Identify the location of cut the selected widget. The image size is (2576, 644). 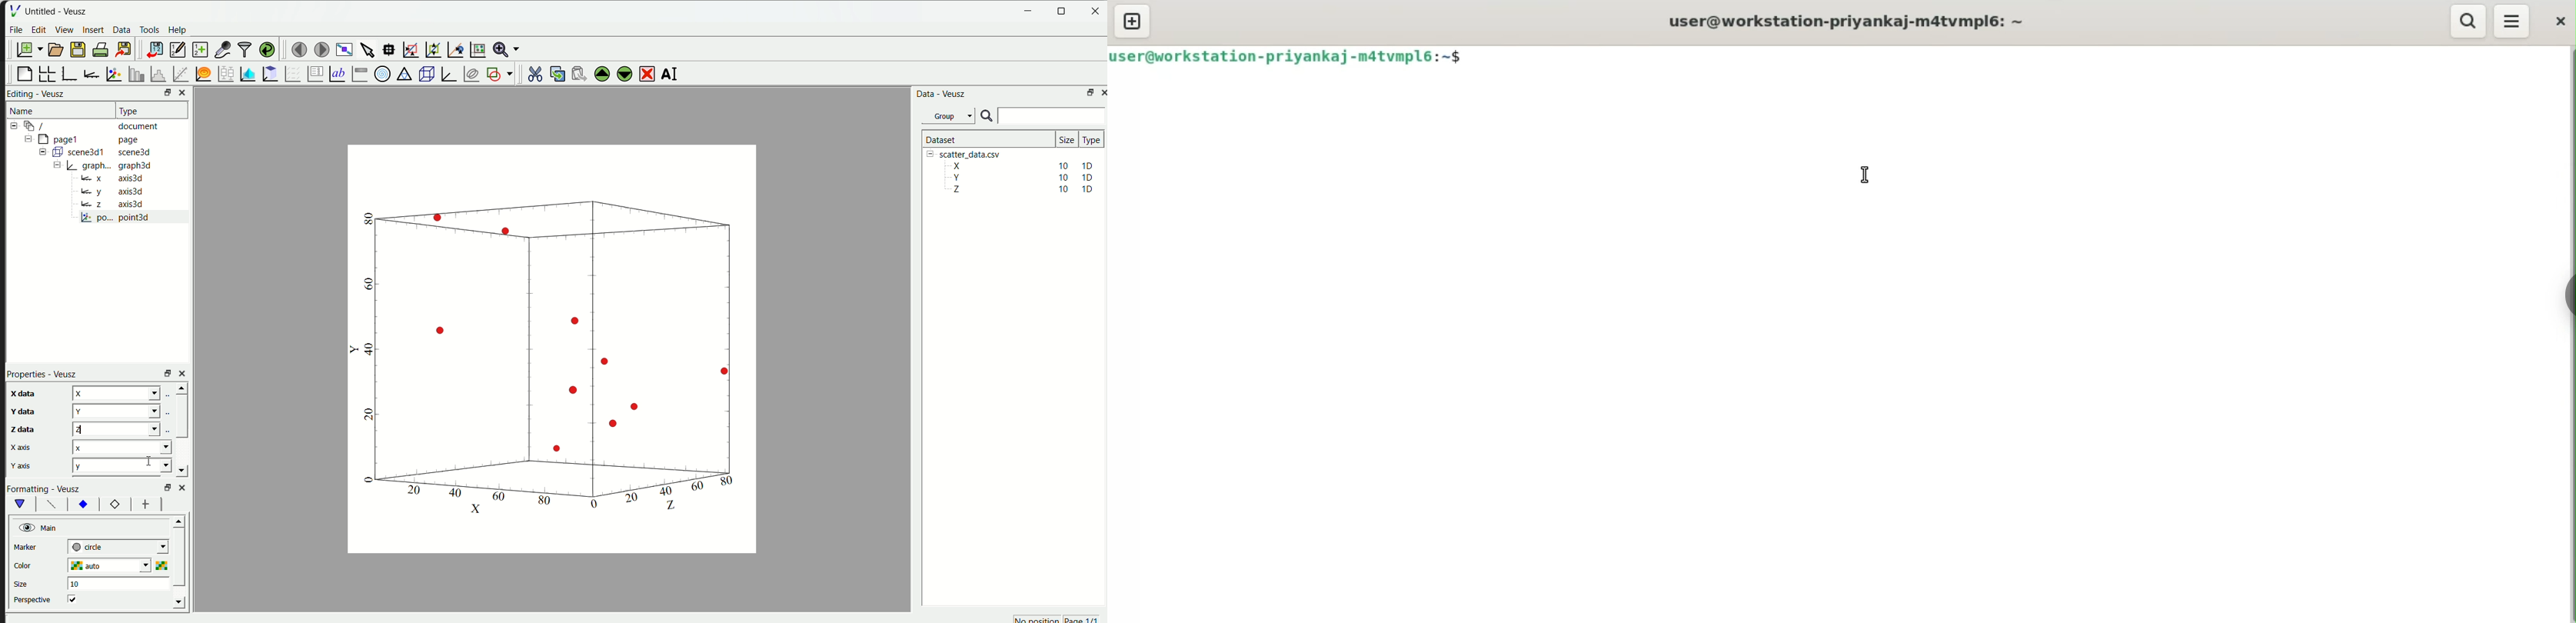
(533, 73).